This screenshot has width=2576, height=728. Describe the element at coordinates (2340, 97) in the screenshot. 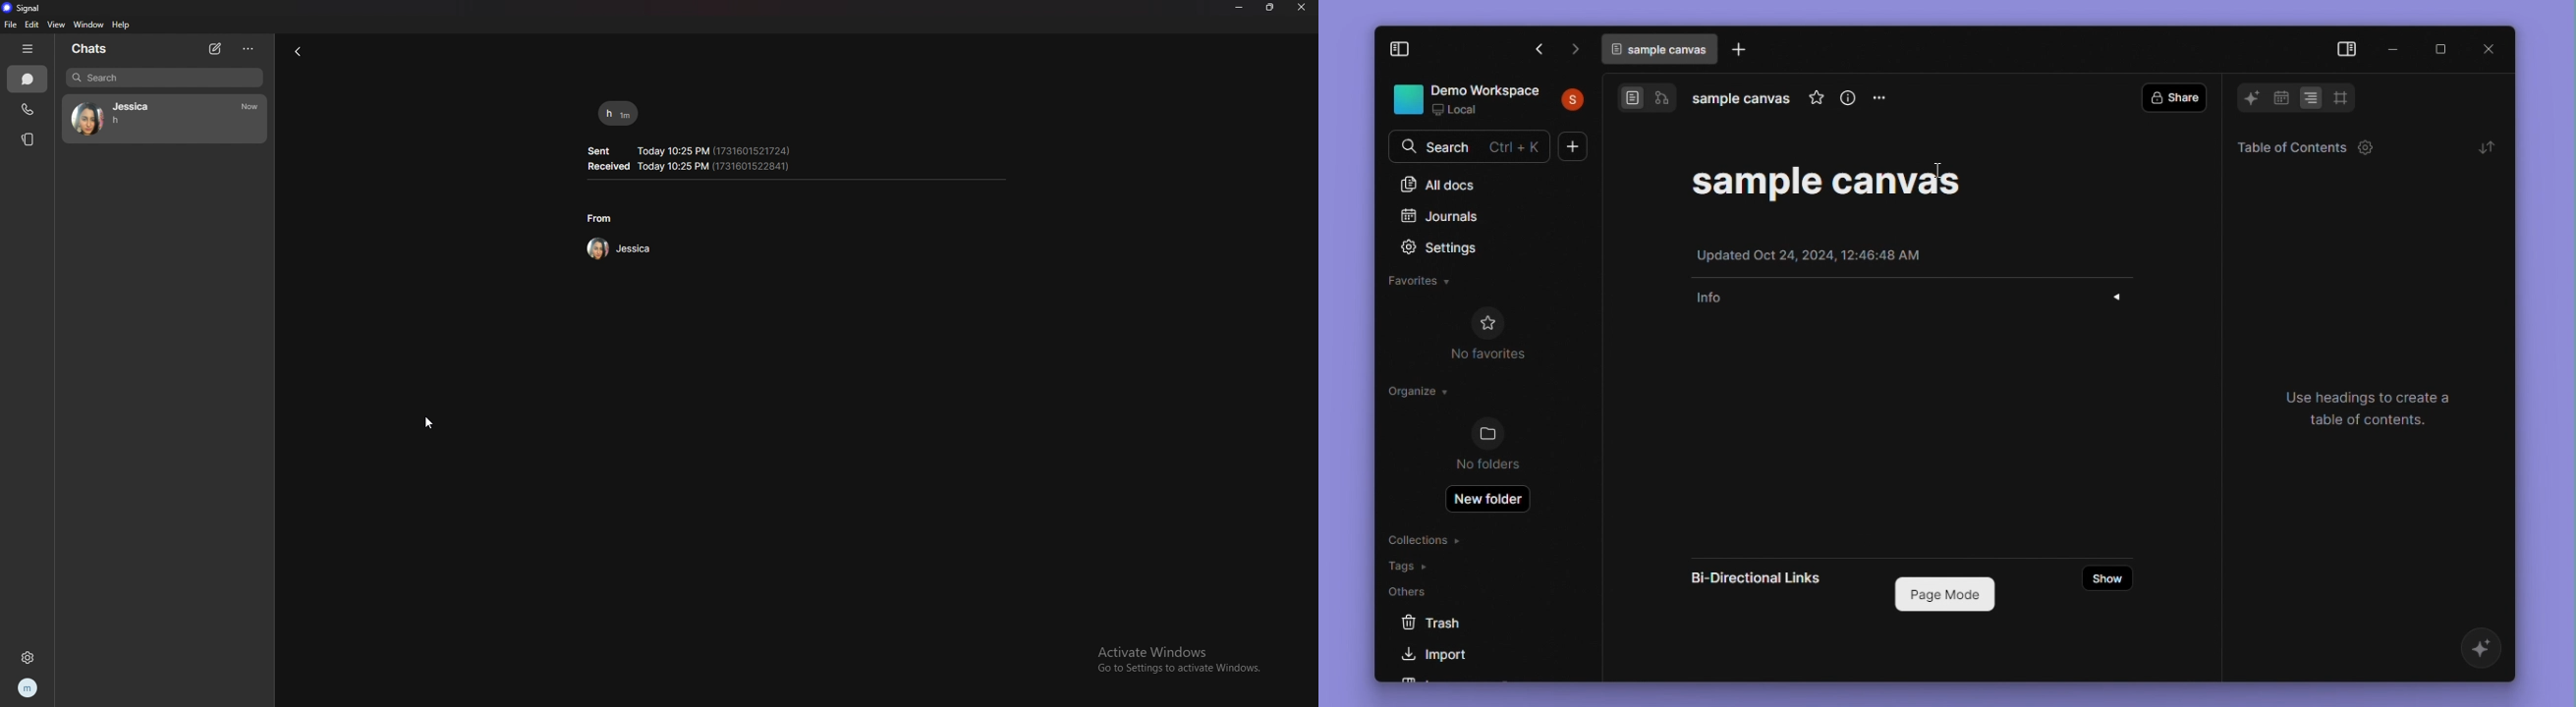

I see `Frames` at that location.